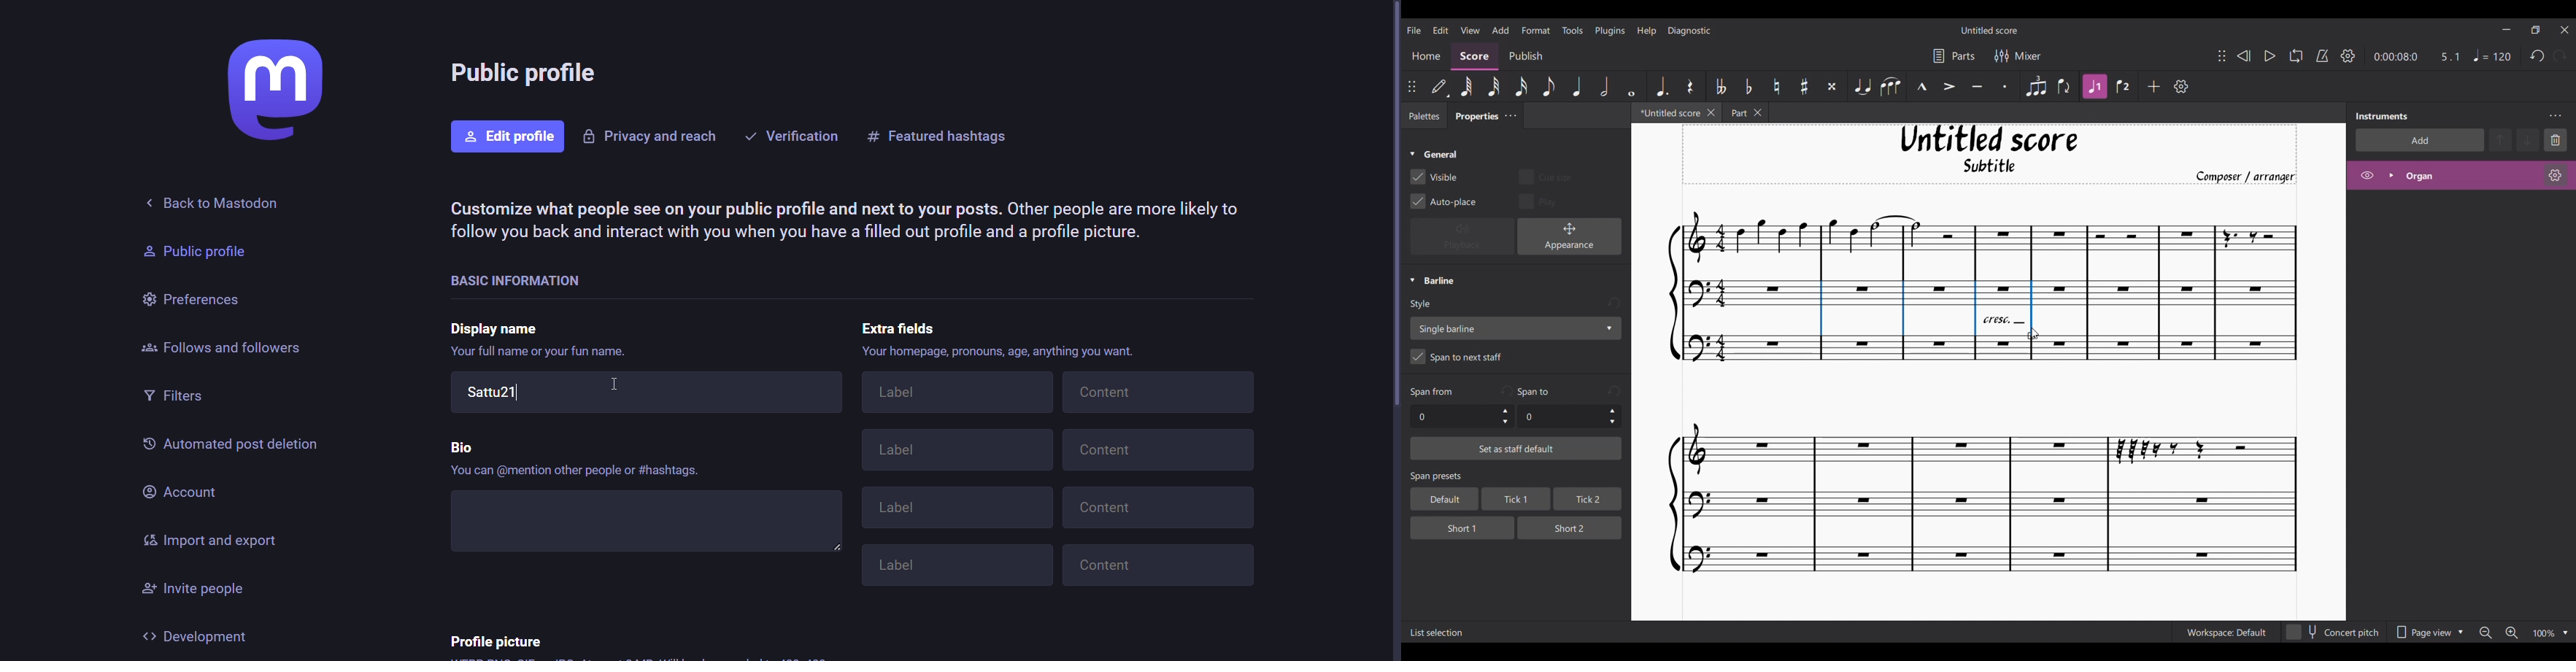  Describe the element at coordinates (2333, 632) in the screenshot. I see `Toggle for Concert pitch` at that location.